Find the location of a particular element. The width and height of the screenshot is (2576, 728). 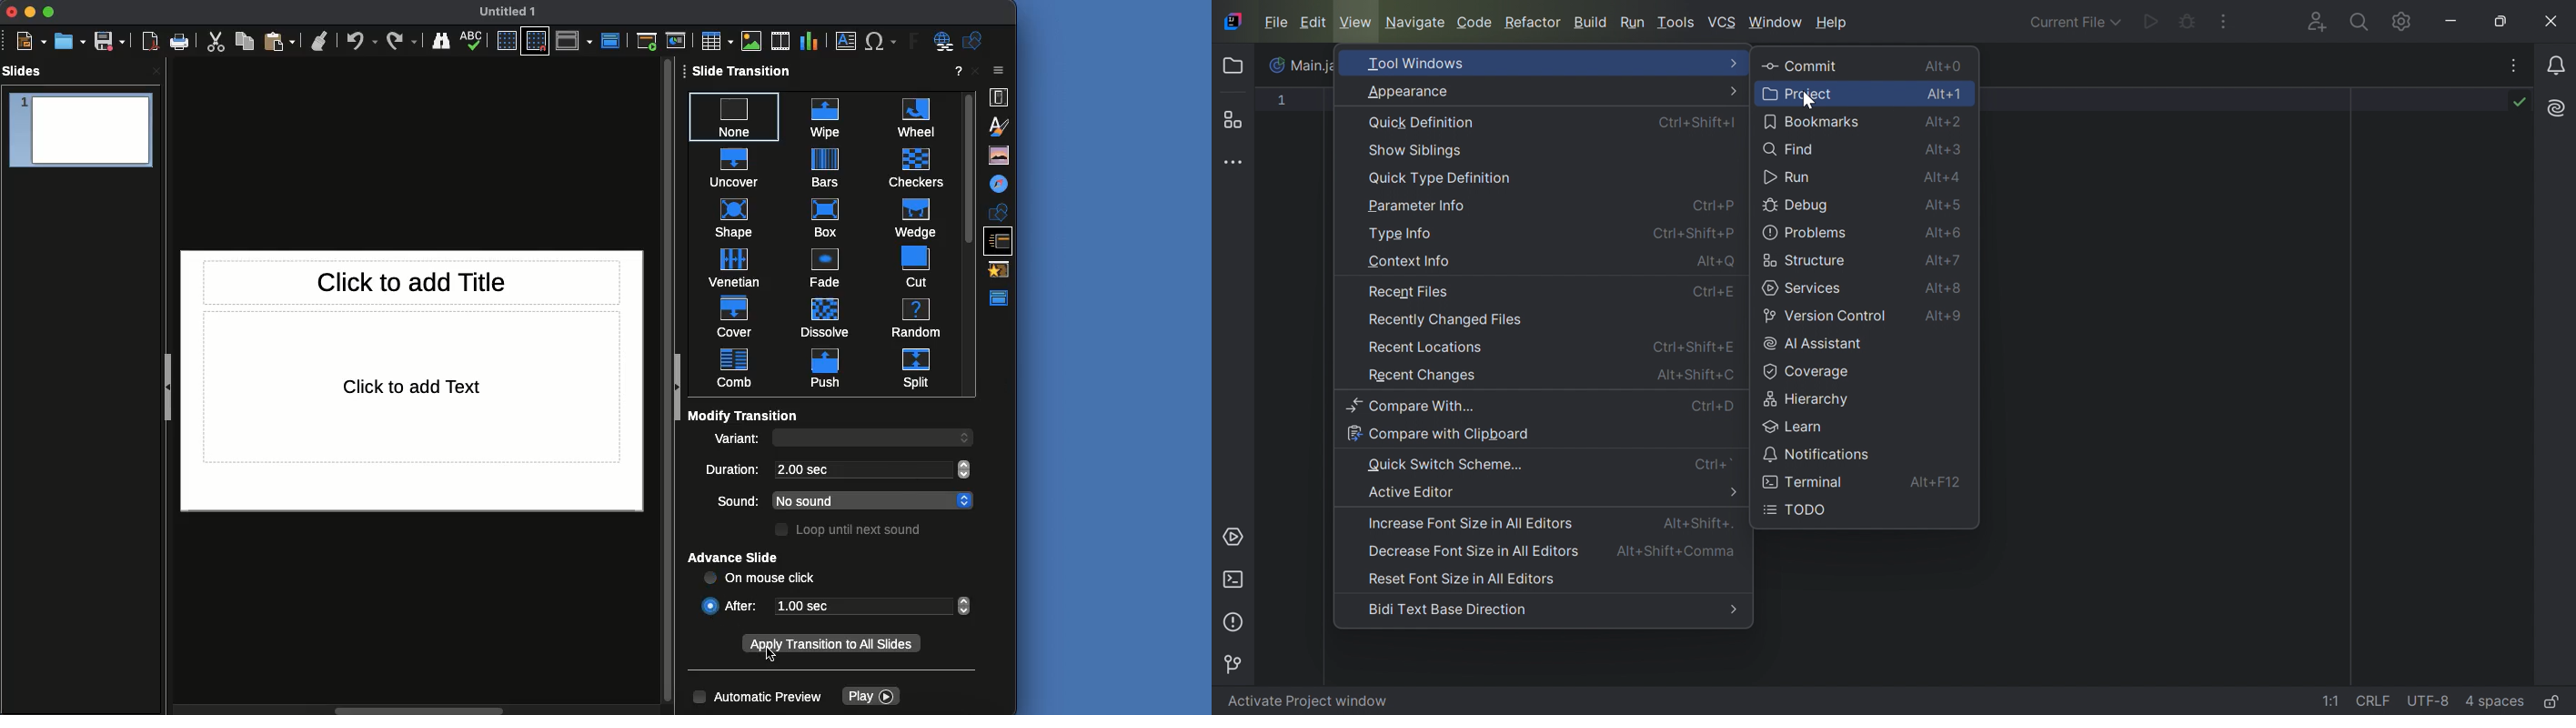

Redo is located at coordinates (402, 40).